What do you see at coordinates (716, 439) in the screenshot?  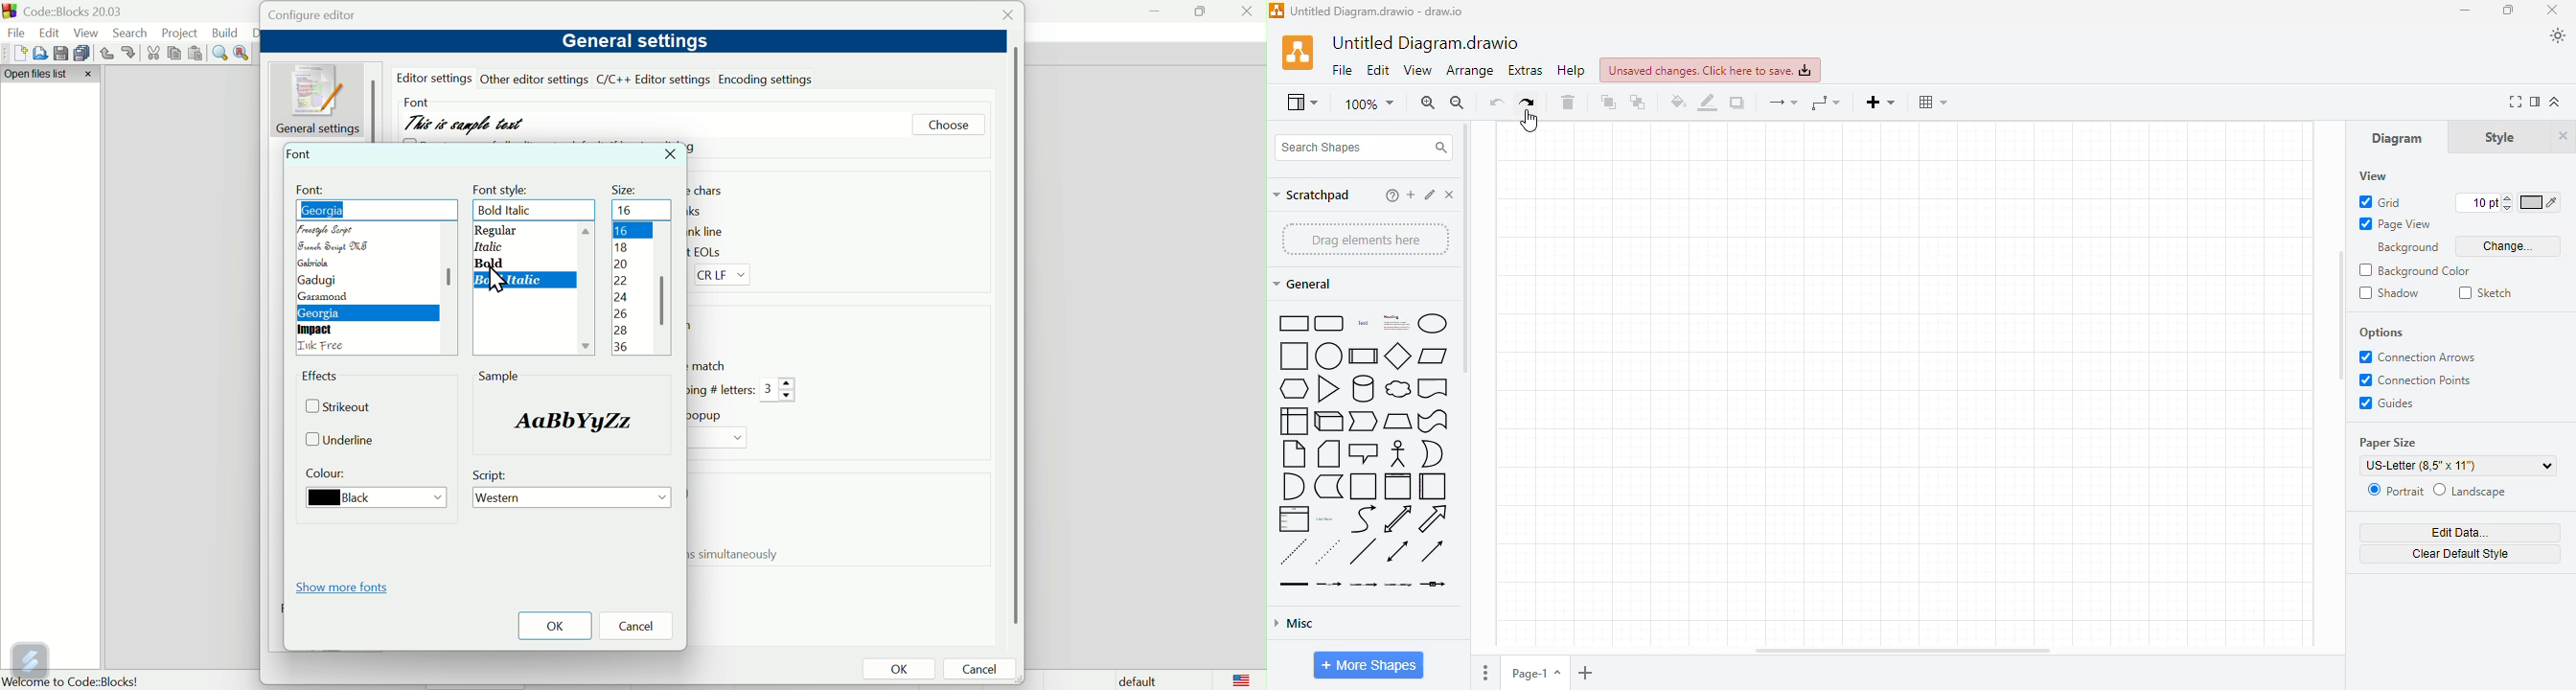 I see `Drop down` at bounding box center [716, 439].